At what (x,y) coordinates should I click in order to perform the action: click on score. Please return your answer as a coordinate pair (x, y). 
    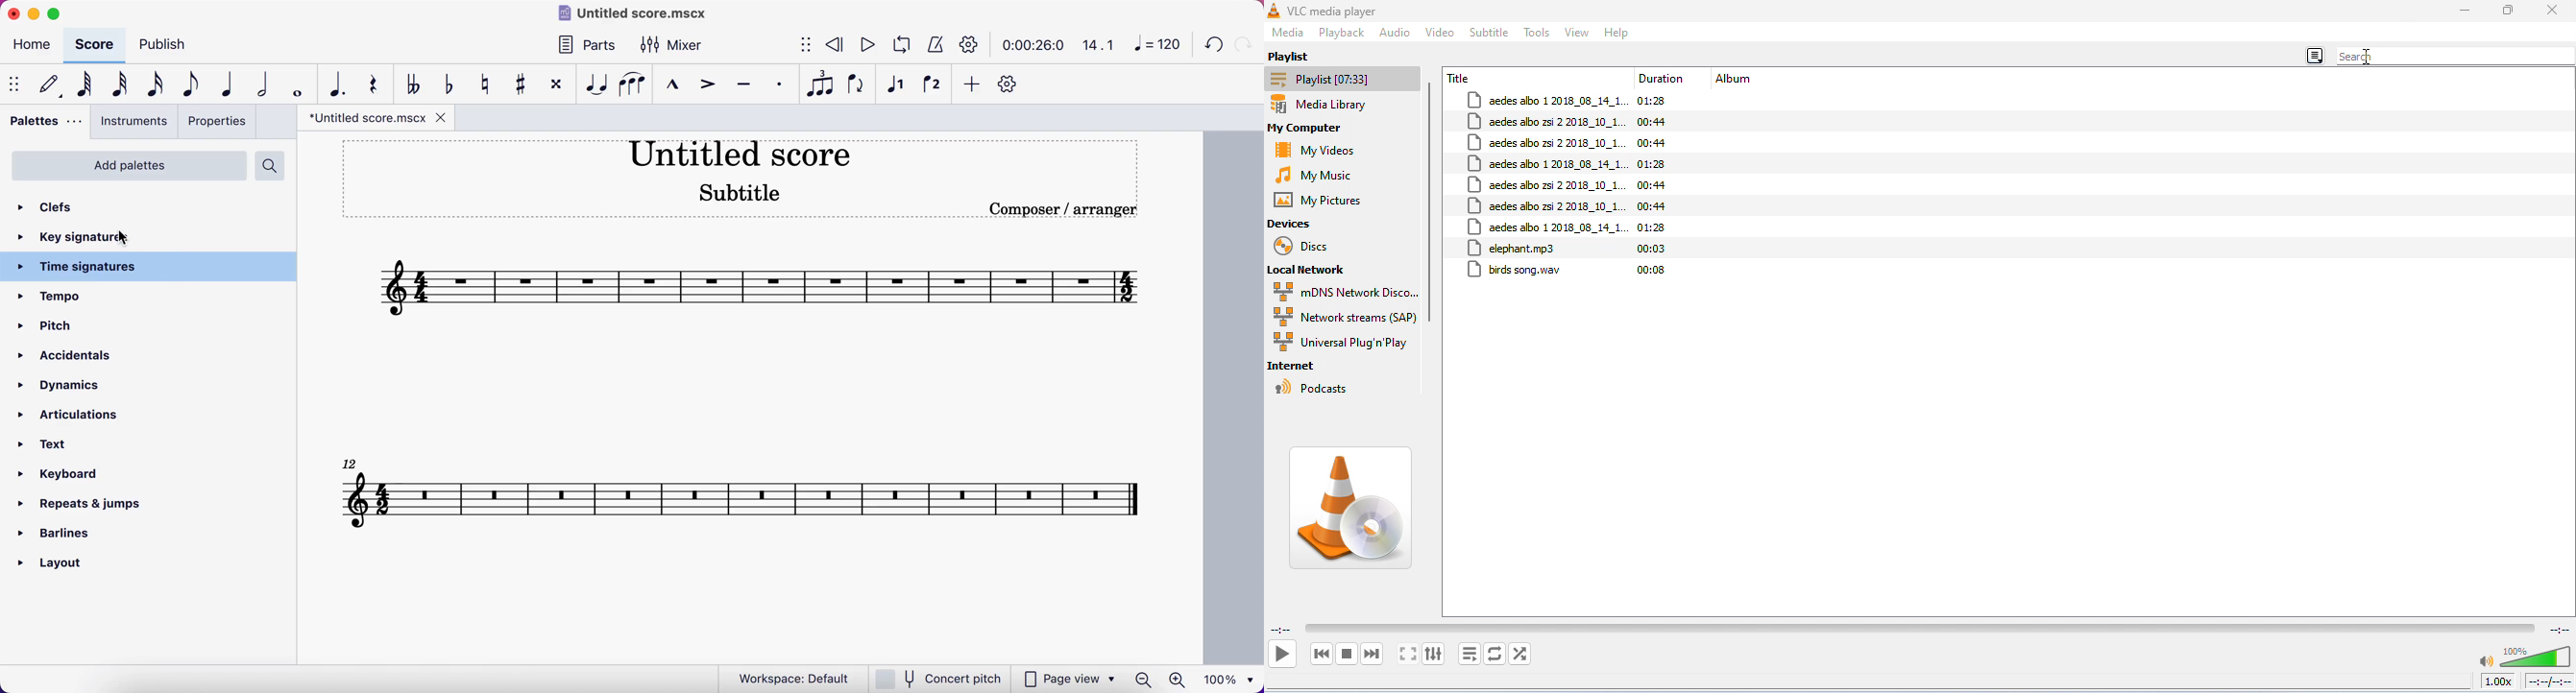
    Looking at the image, I should click on (760, 286).